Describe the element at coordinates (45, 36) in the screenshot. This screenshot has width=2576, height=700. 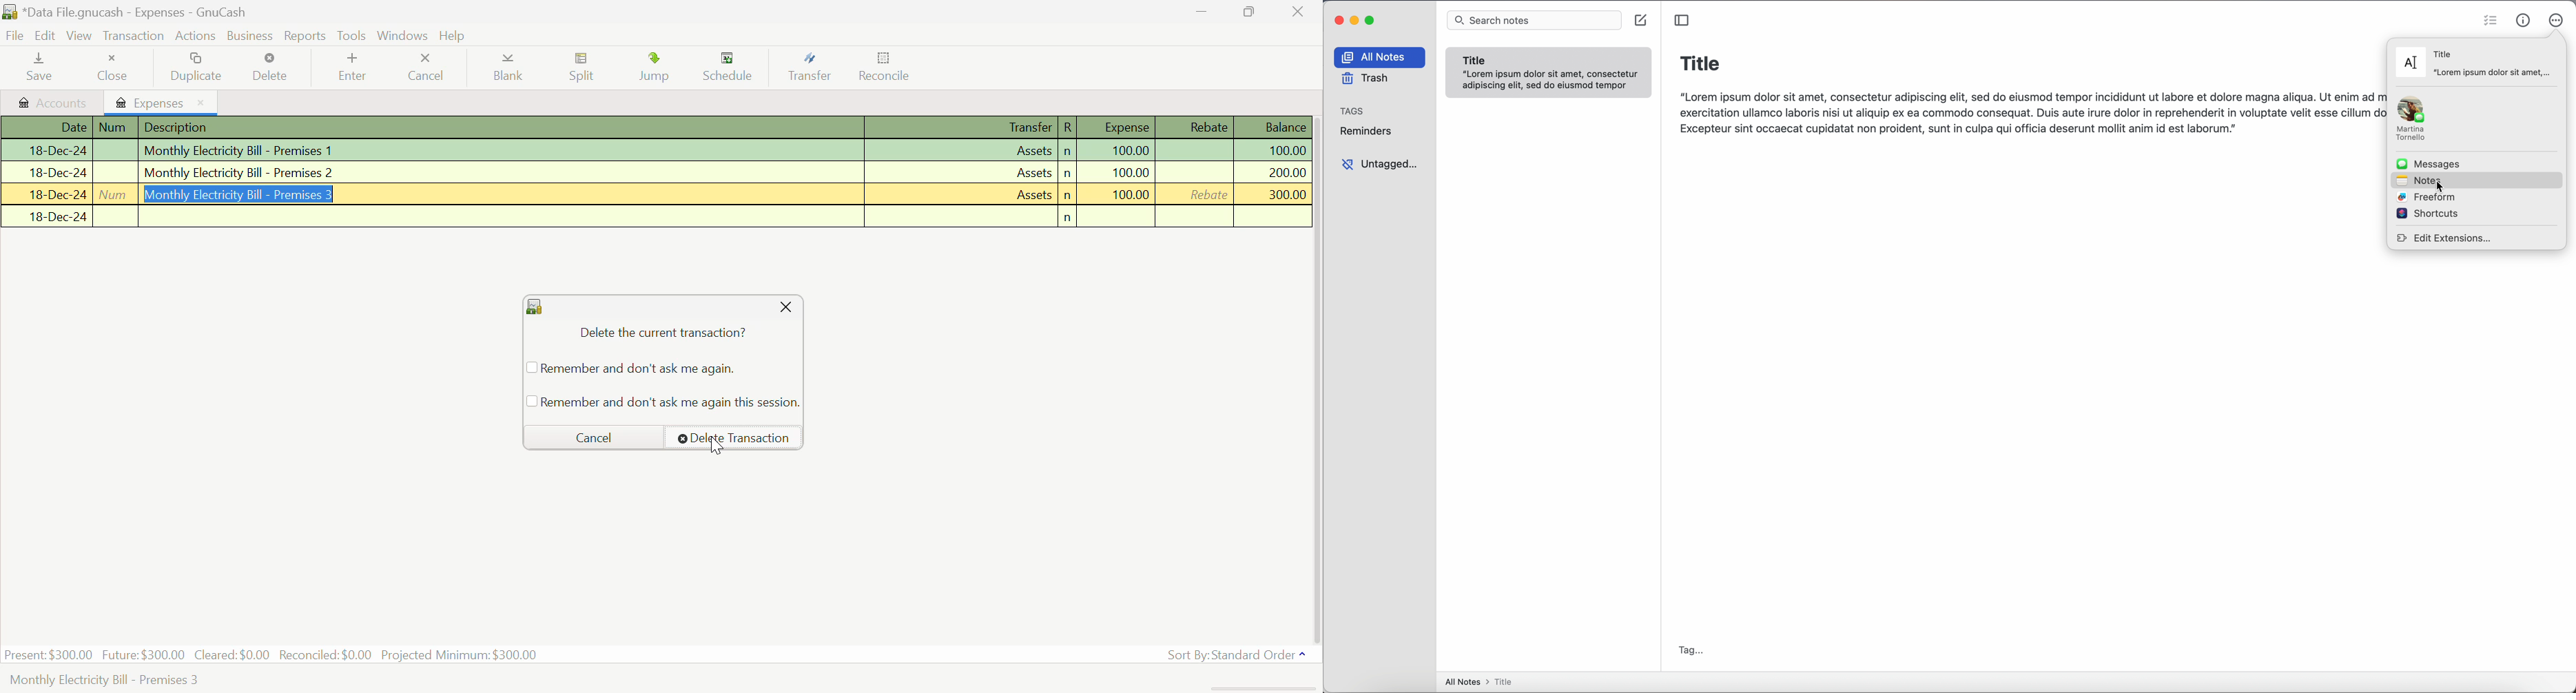
I see `Edit` at that location.